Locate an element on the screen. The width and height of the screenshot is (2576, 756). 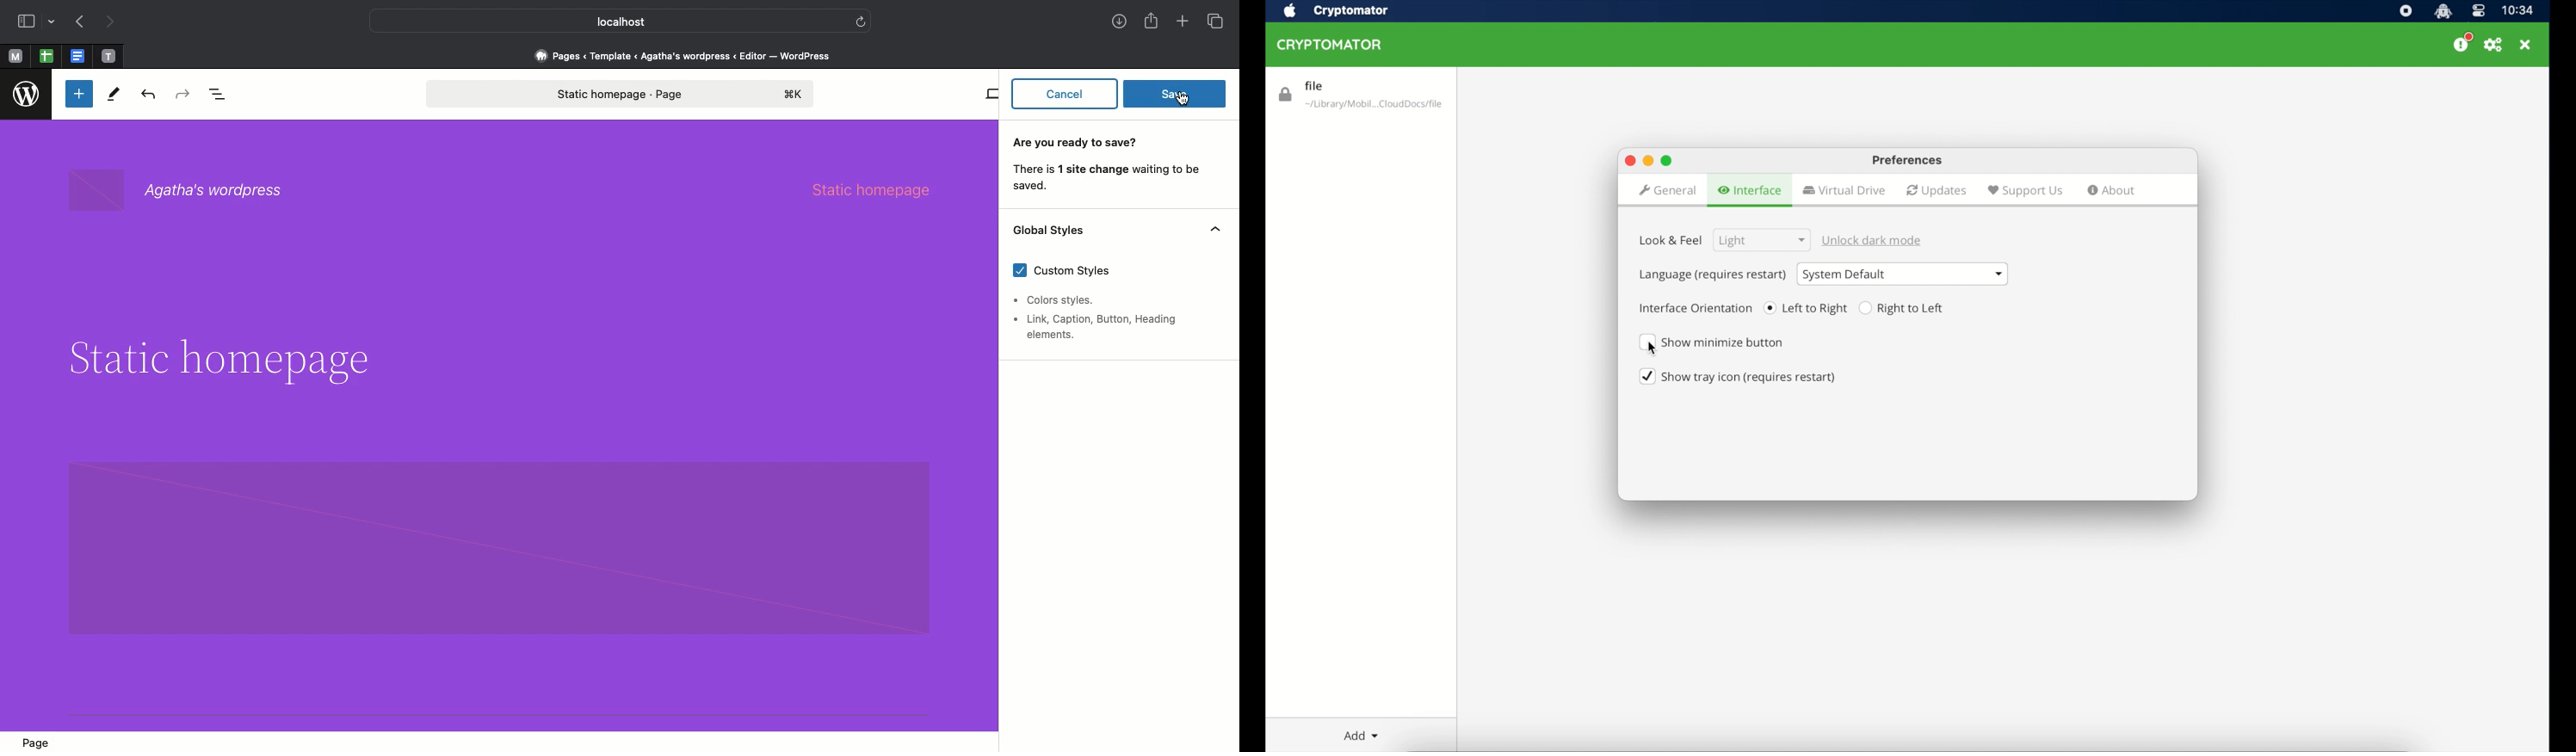
Sidebar is located at coordinates (26, 22).